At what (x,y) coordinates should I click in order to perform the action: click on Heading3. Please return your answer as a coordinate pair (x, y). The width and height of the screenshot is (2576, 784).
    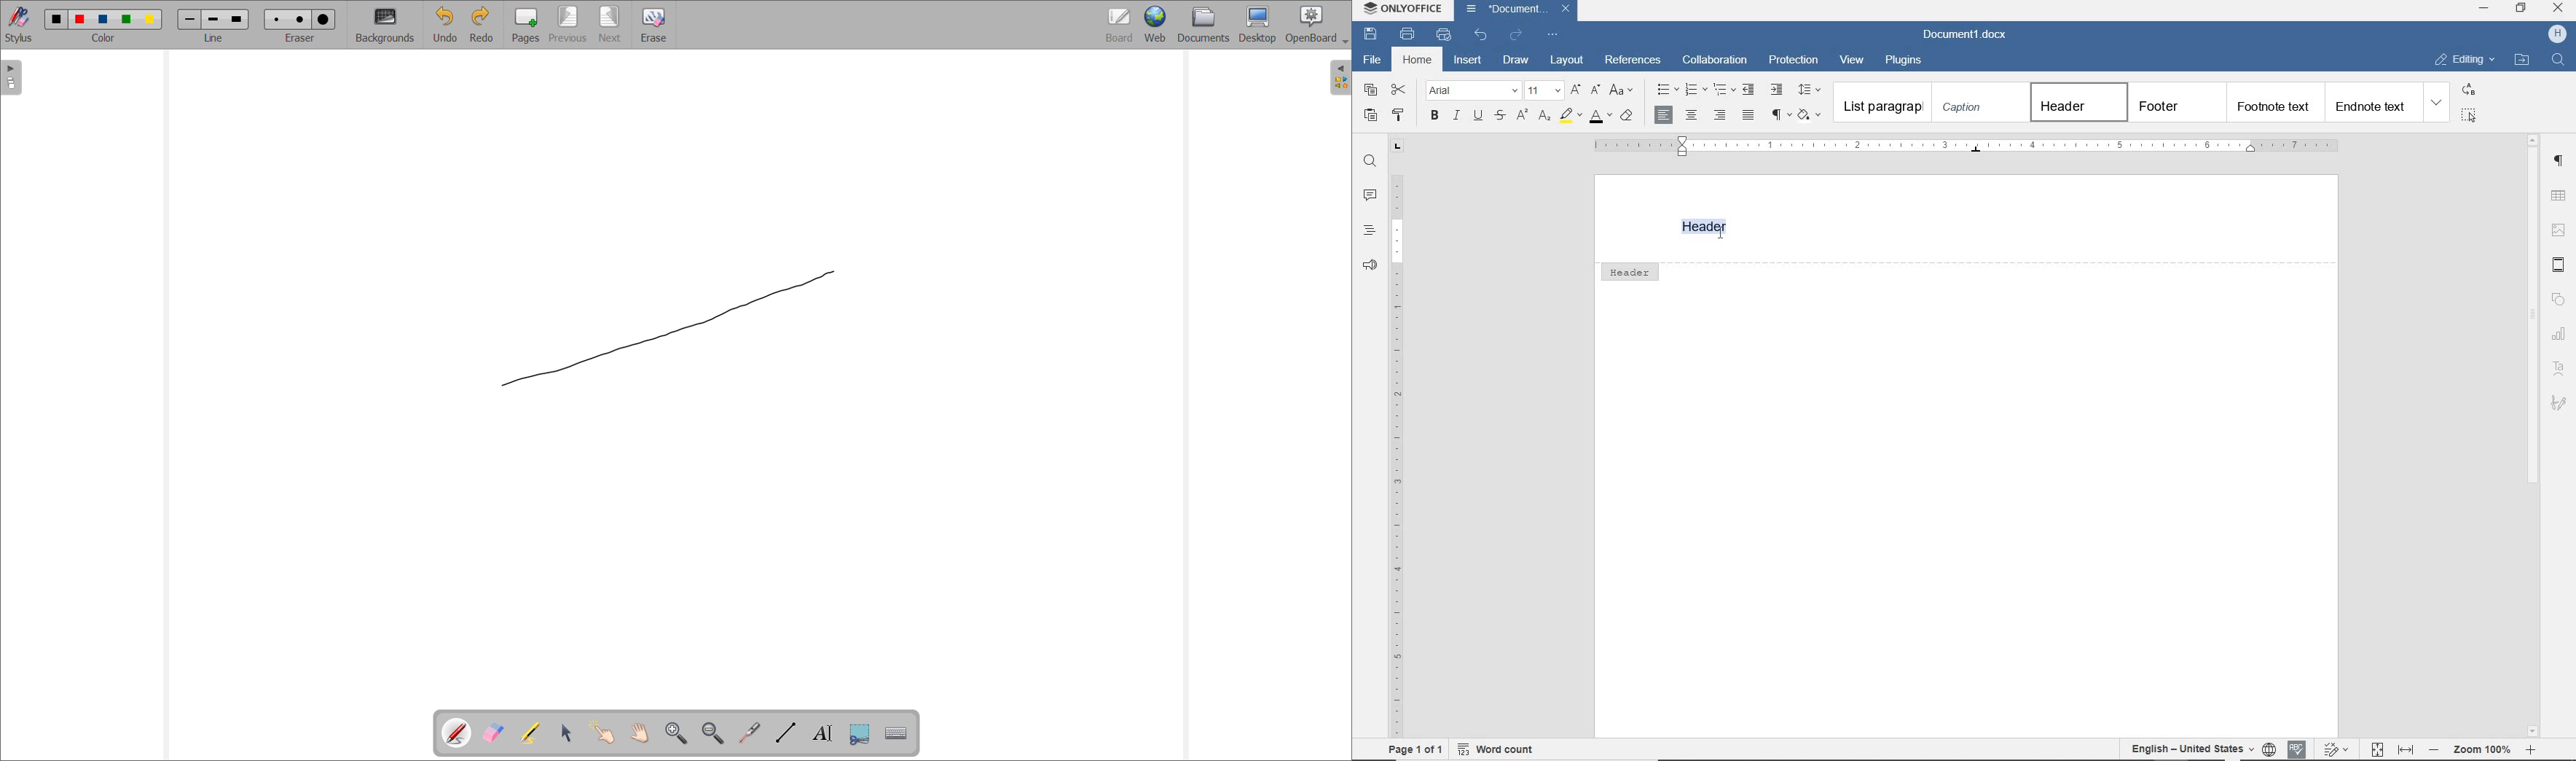
    Looking at the image, I should click on (2273, 101).